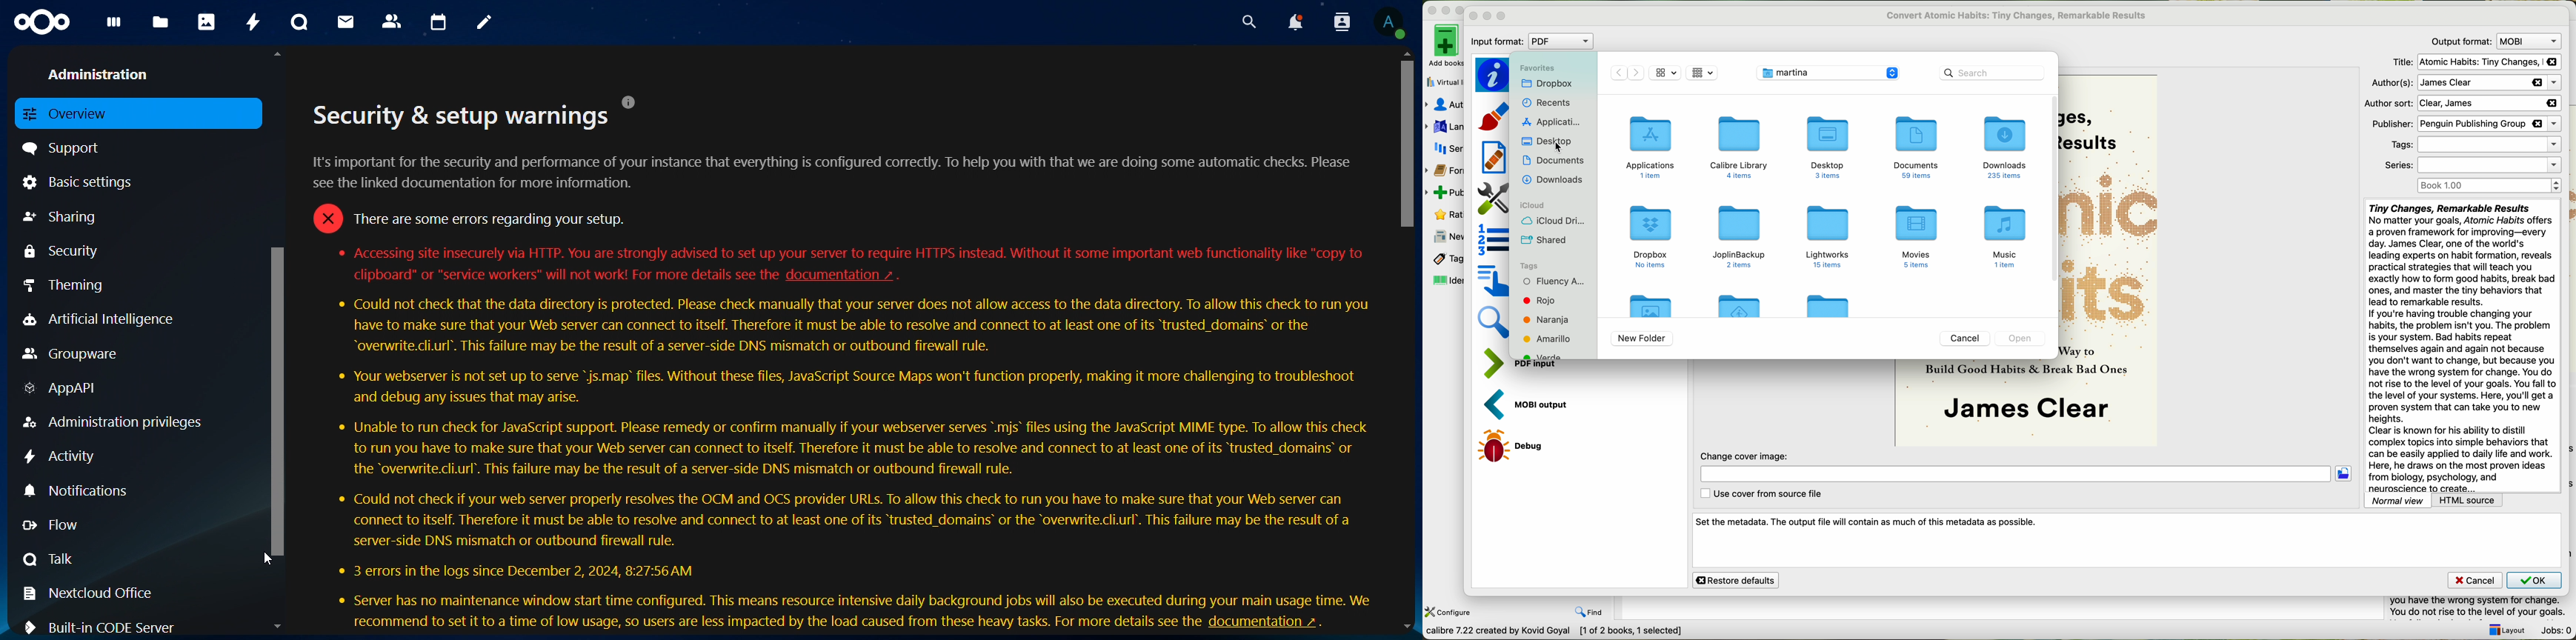 The image size is (2576, 644). I want to click on notifications, so click(1294, 22).